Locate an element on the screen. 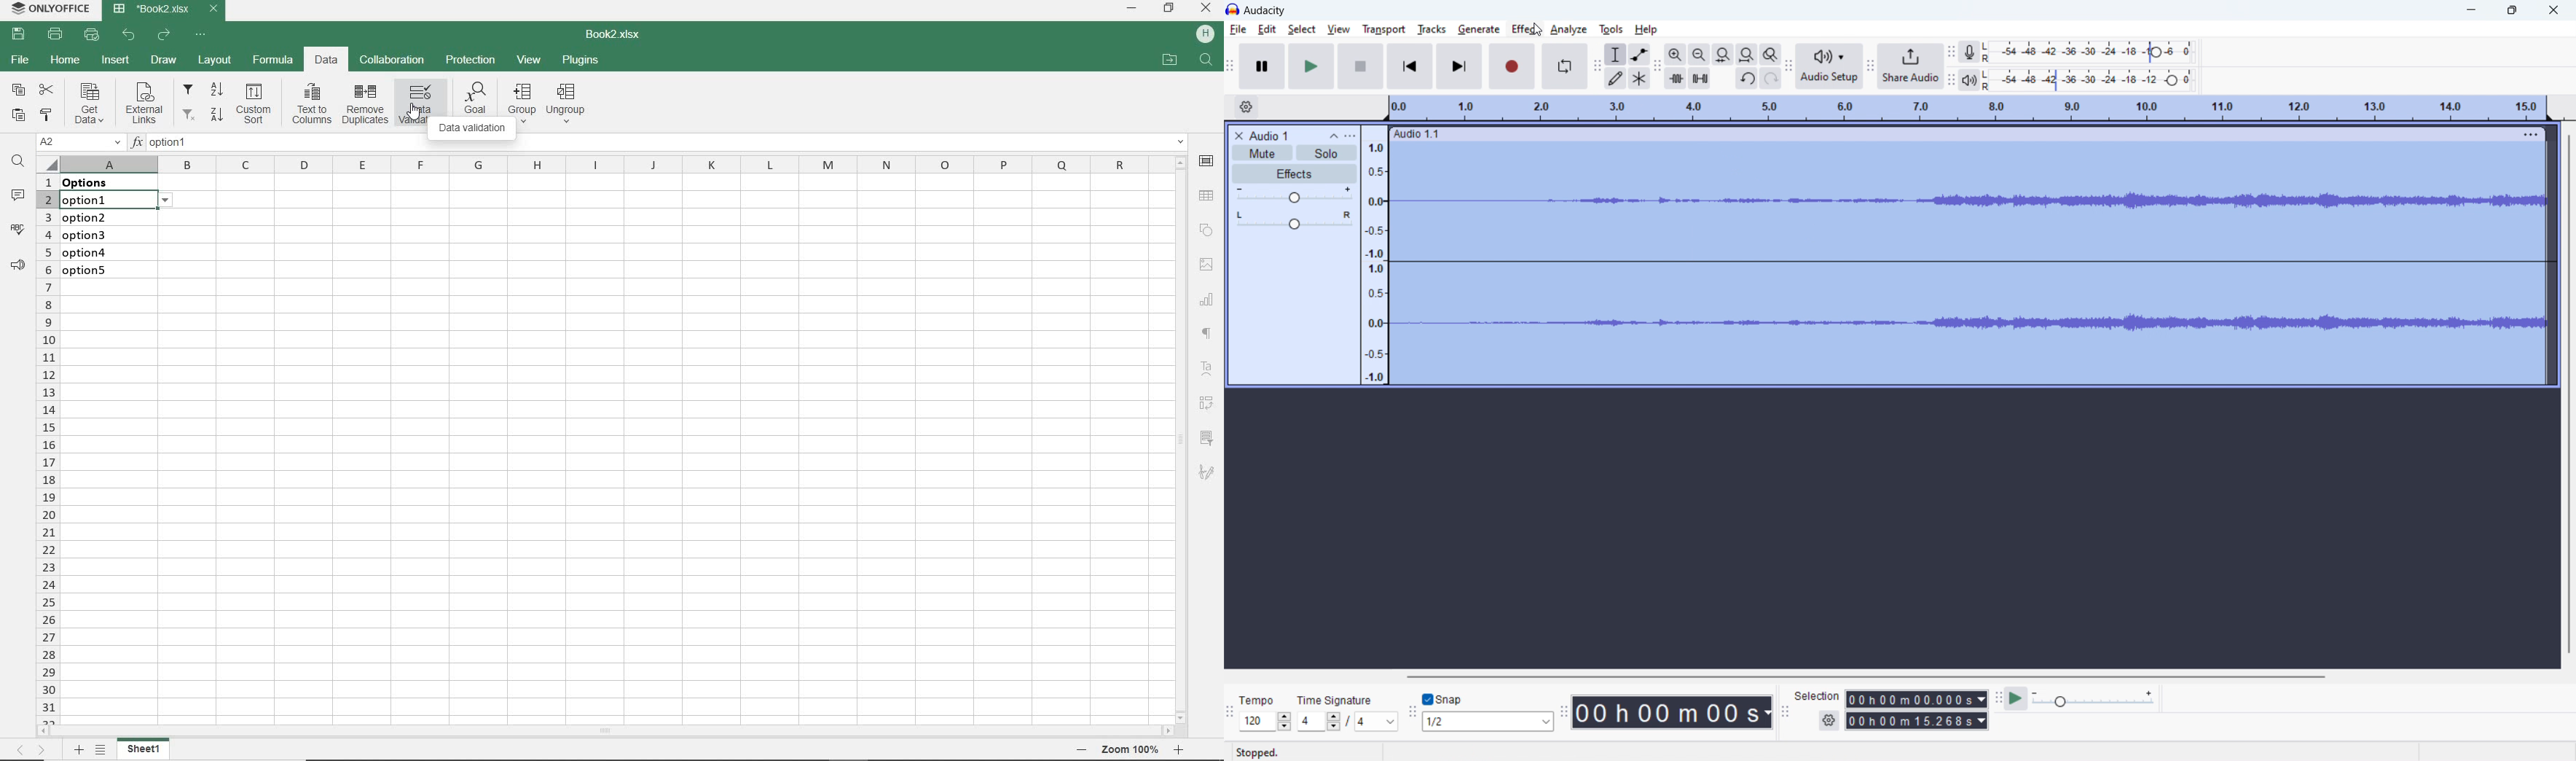 The height and width of the screenshot is (784, 2576). snap toggle is located at coordinates (1443, 698).